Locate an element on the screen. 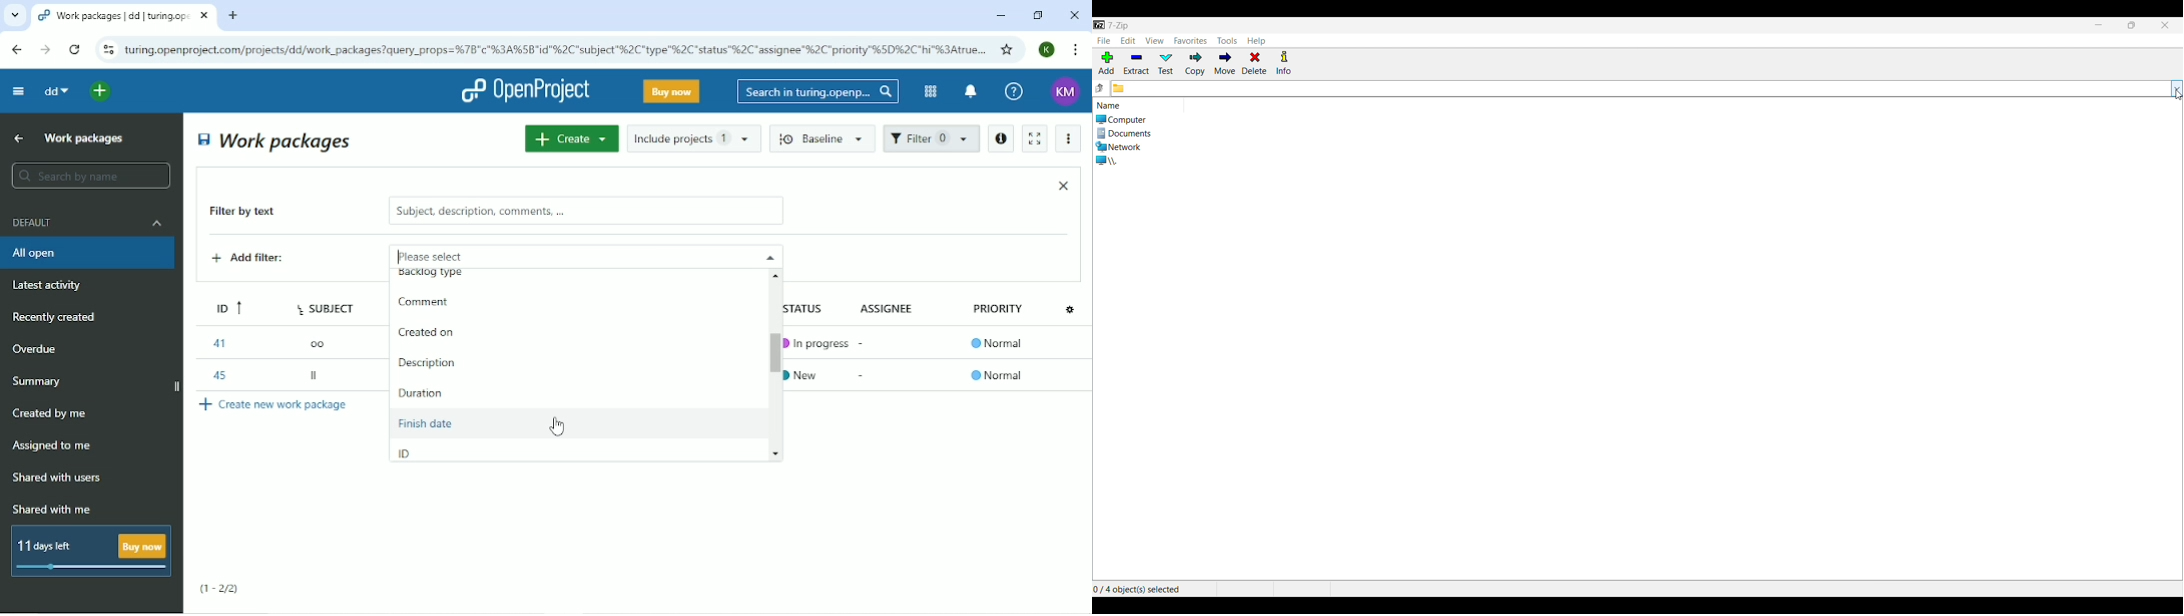 The image size is (2184, 616). Selected items out of the total number of items  is located at coordinates (1139, 588).